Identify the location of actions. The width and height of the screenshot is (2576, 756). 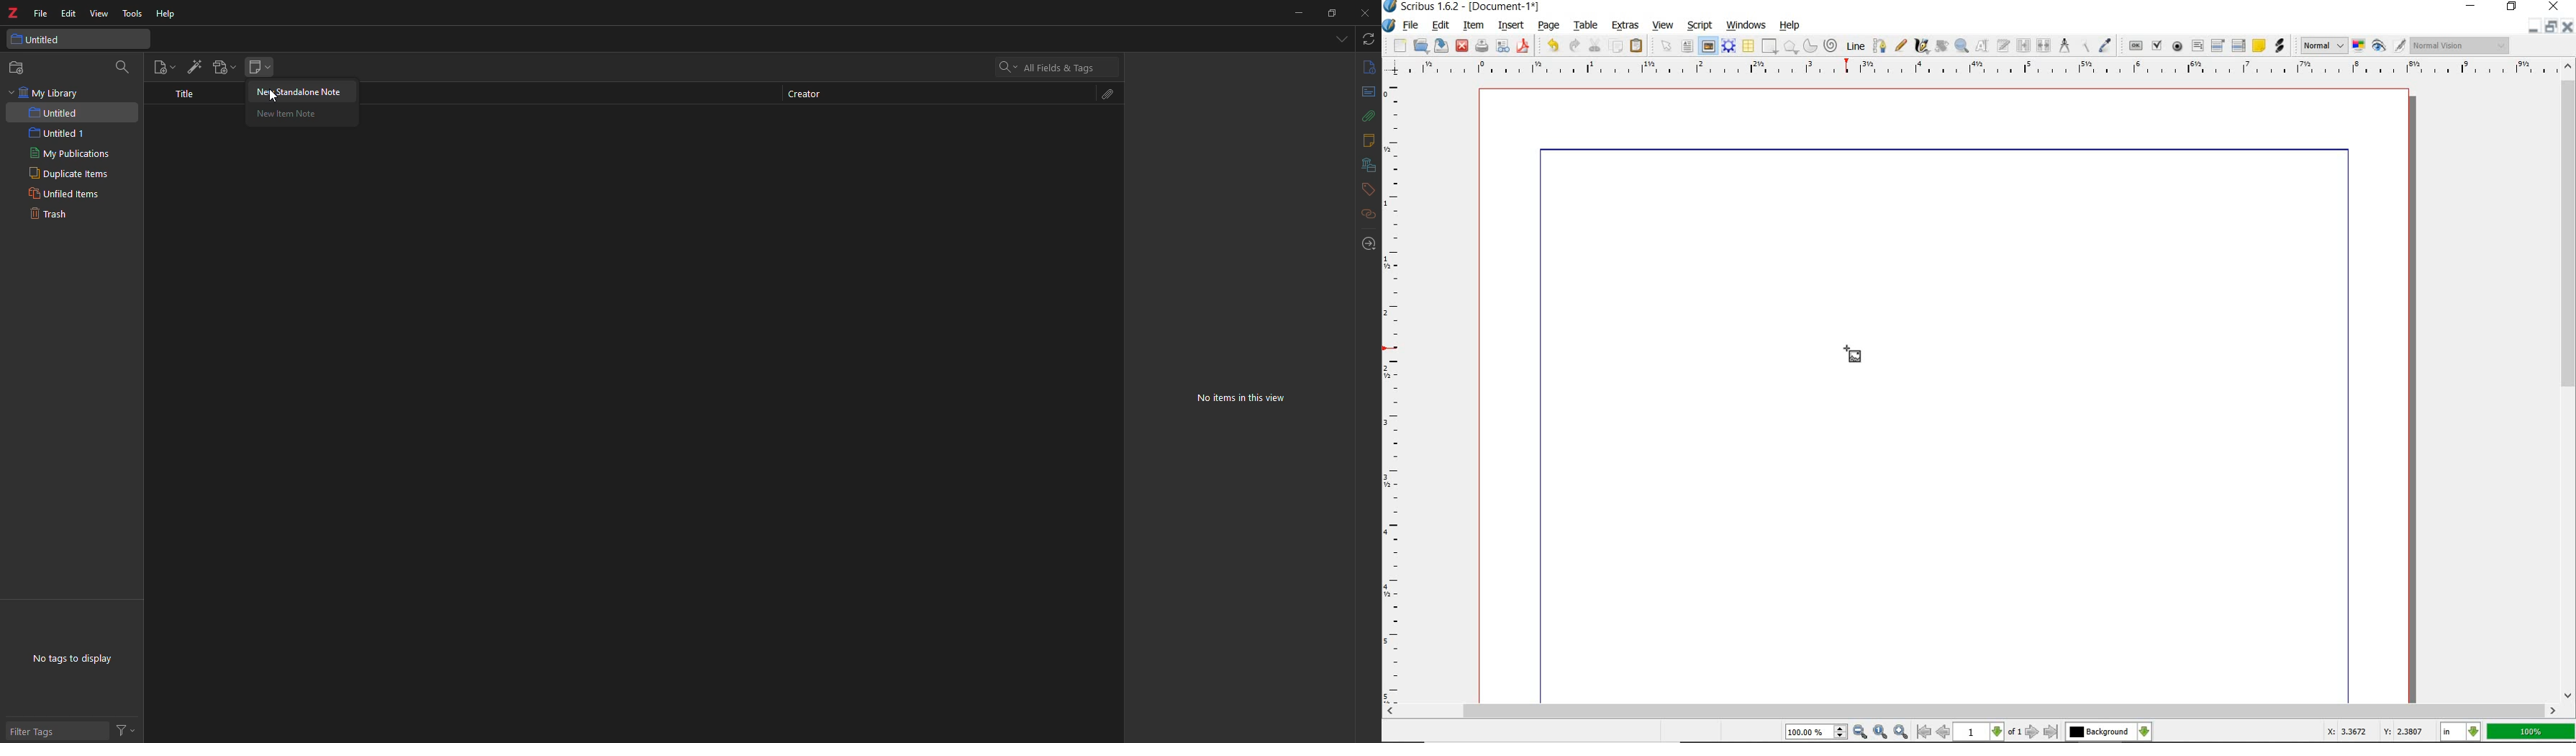
(127, 729).